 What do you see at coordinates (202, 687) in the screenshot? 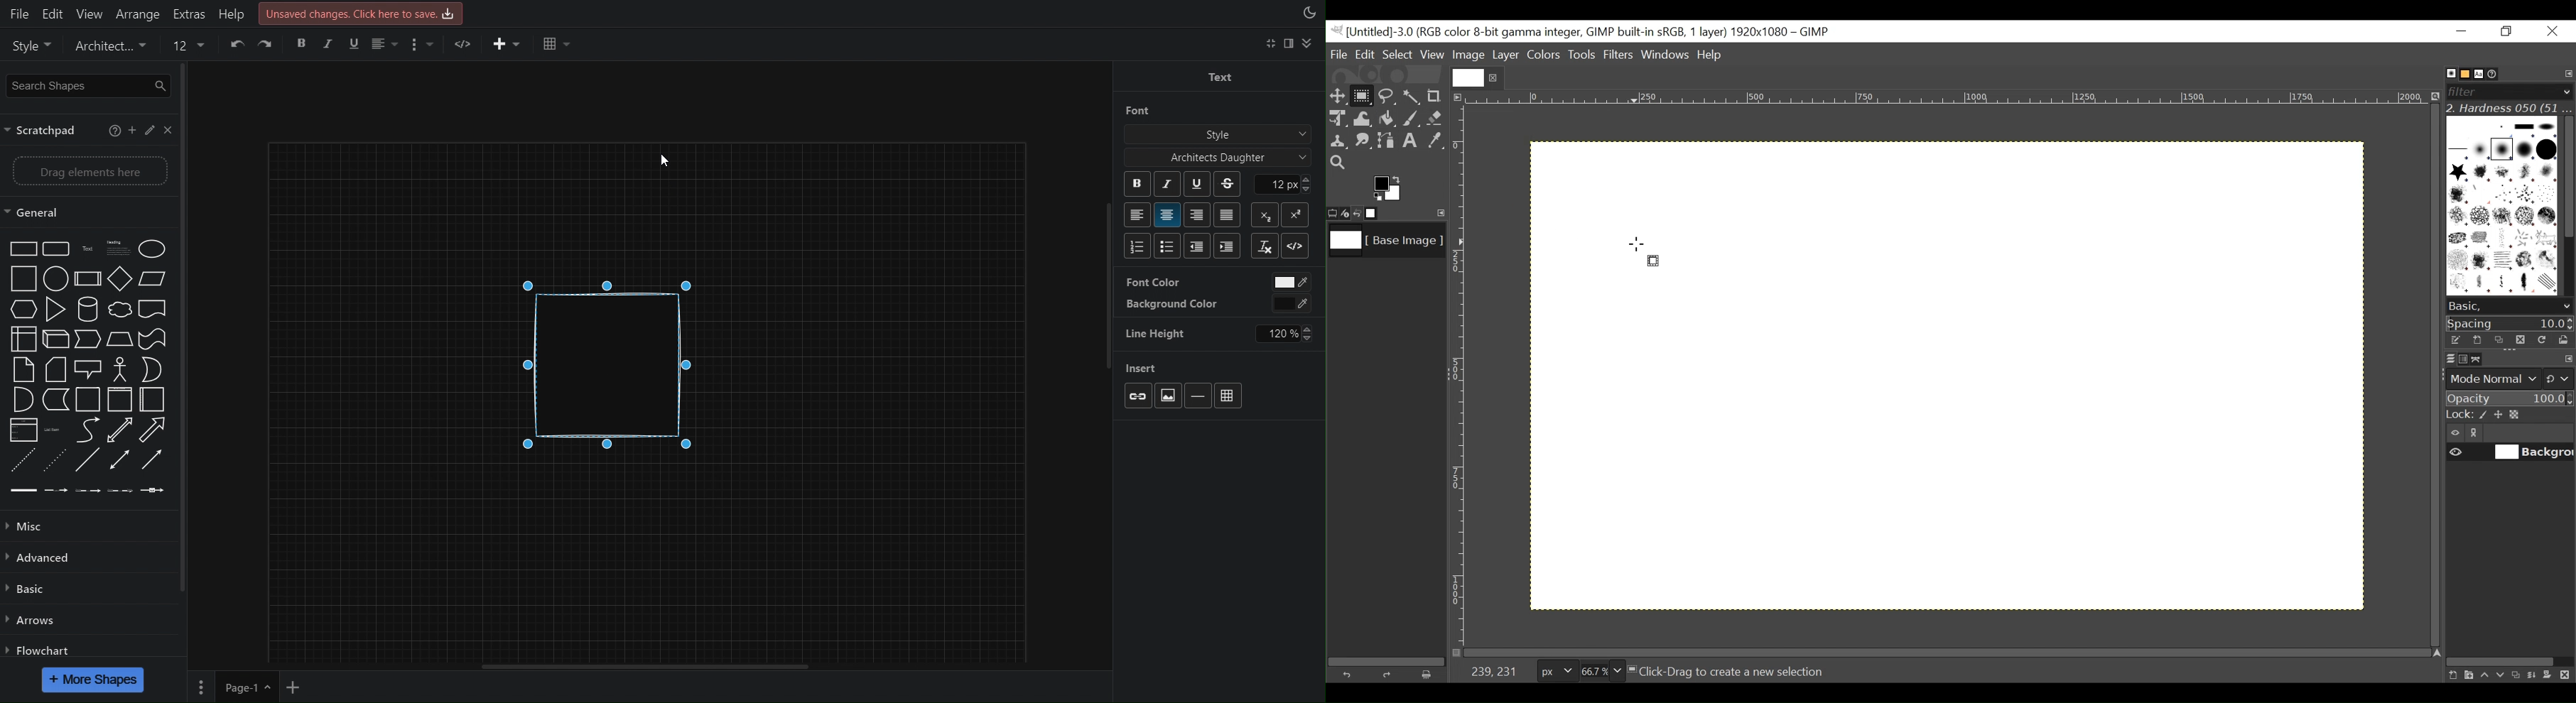
I see `Pages` at bounding box center [202, 687].